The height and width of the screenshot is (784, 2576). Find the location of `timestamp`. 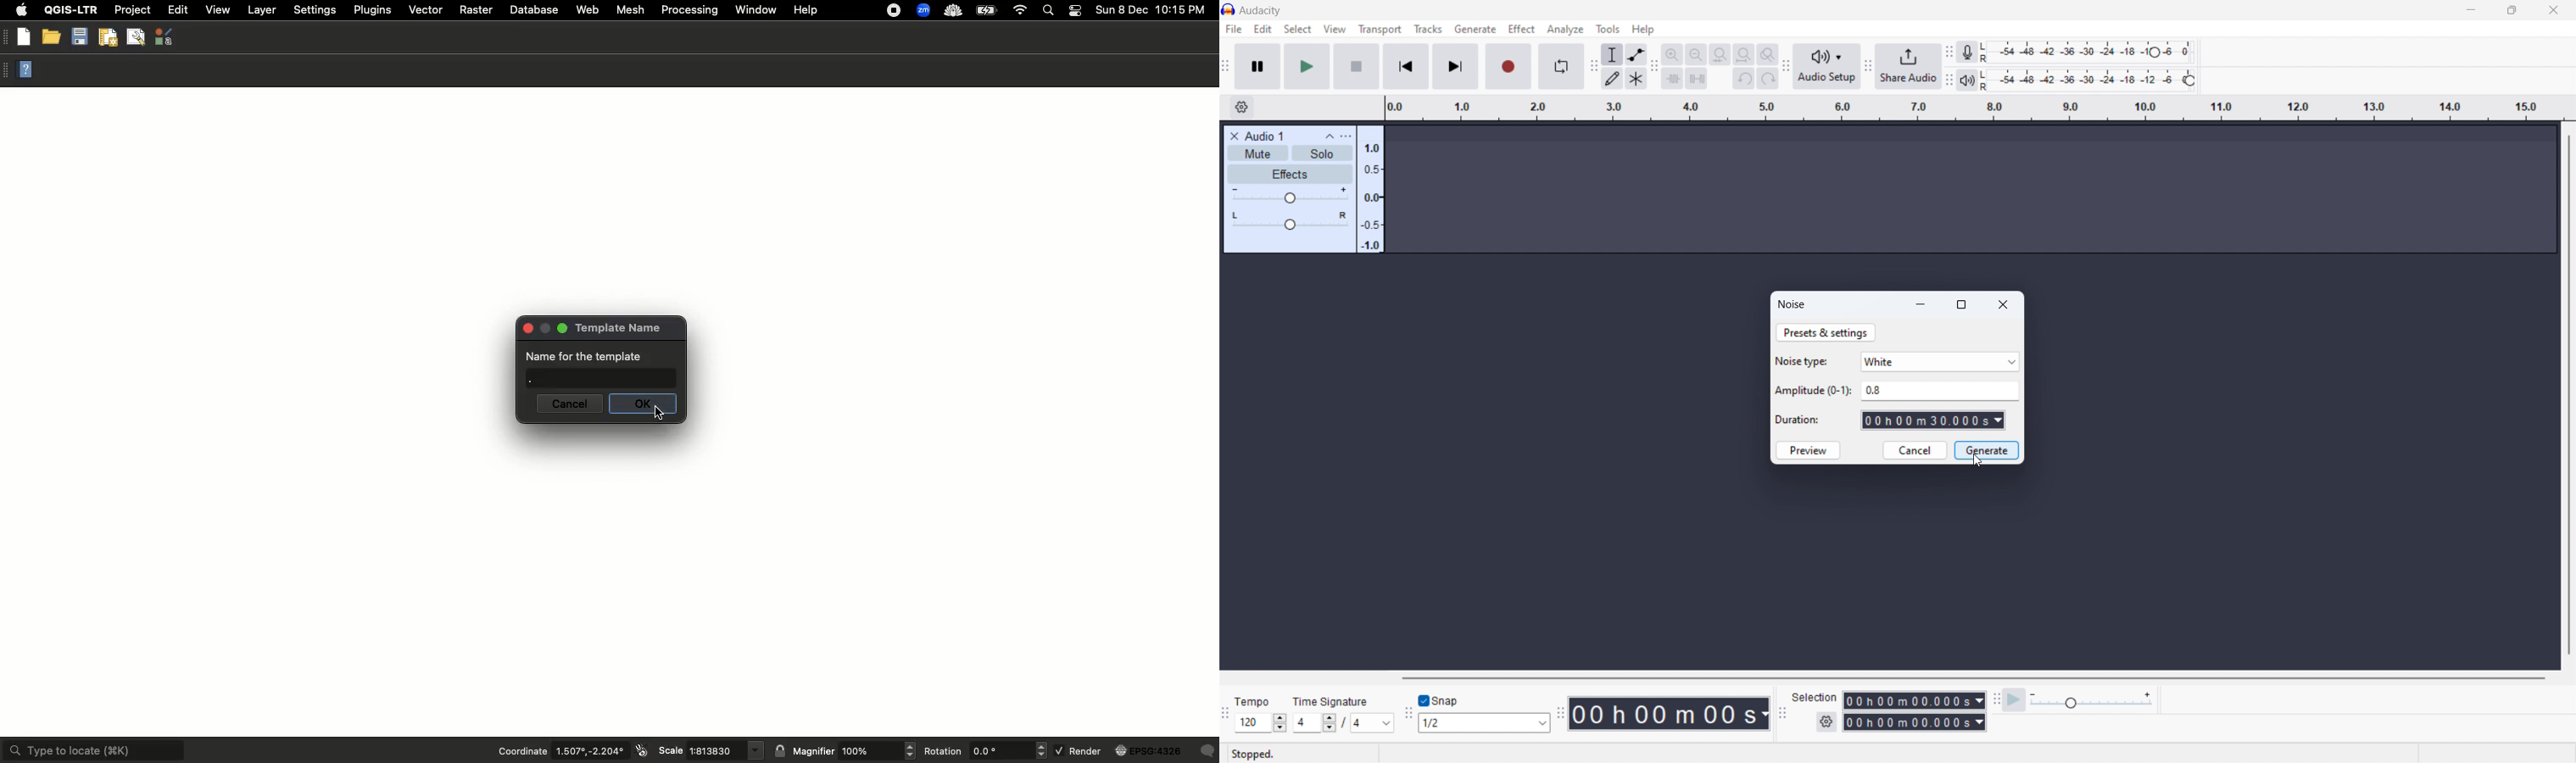

timestamp is located at coordinates (1669, 714).